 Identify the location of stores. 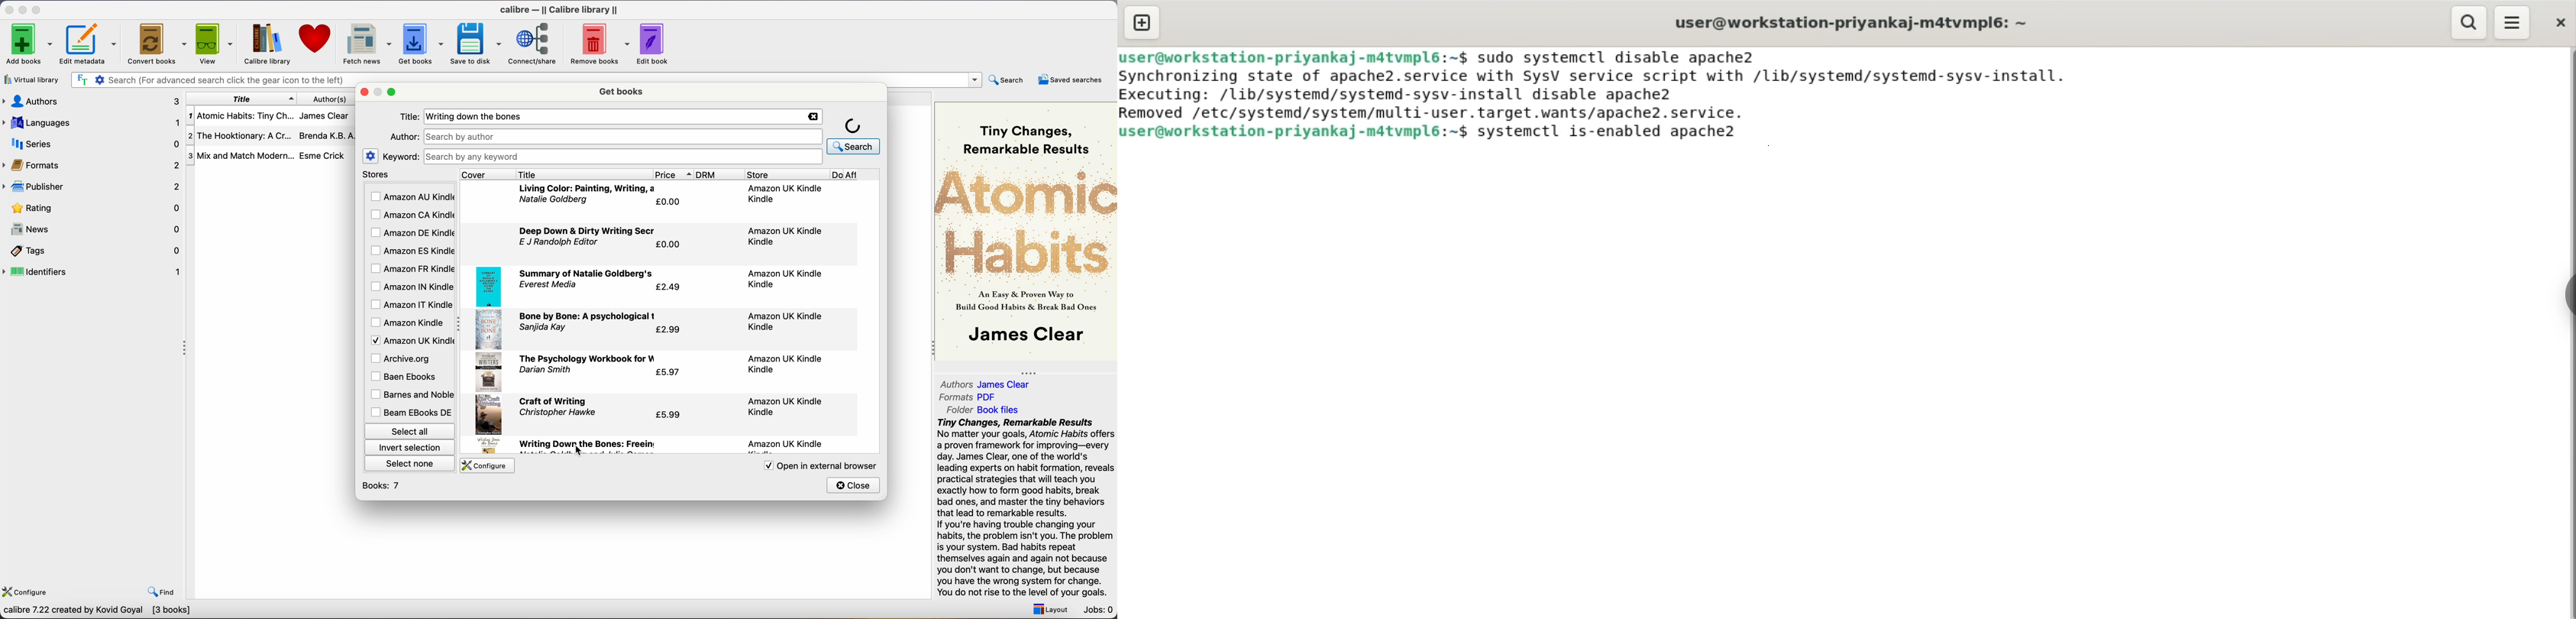
(408, 175).